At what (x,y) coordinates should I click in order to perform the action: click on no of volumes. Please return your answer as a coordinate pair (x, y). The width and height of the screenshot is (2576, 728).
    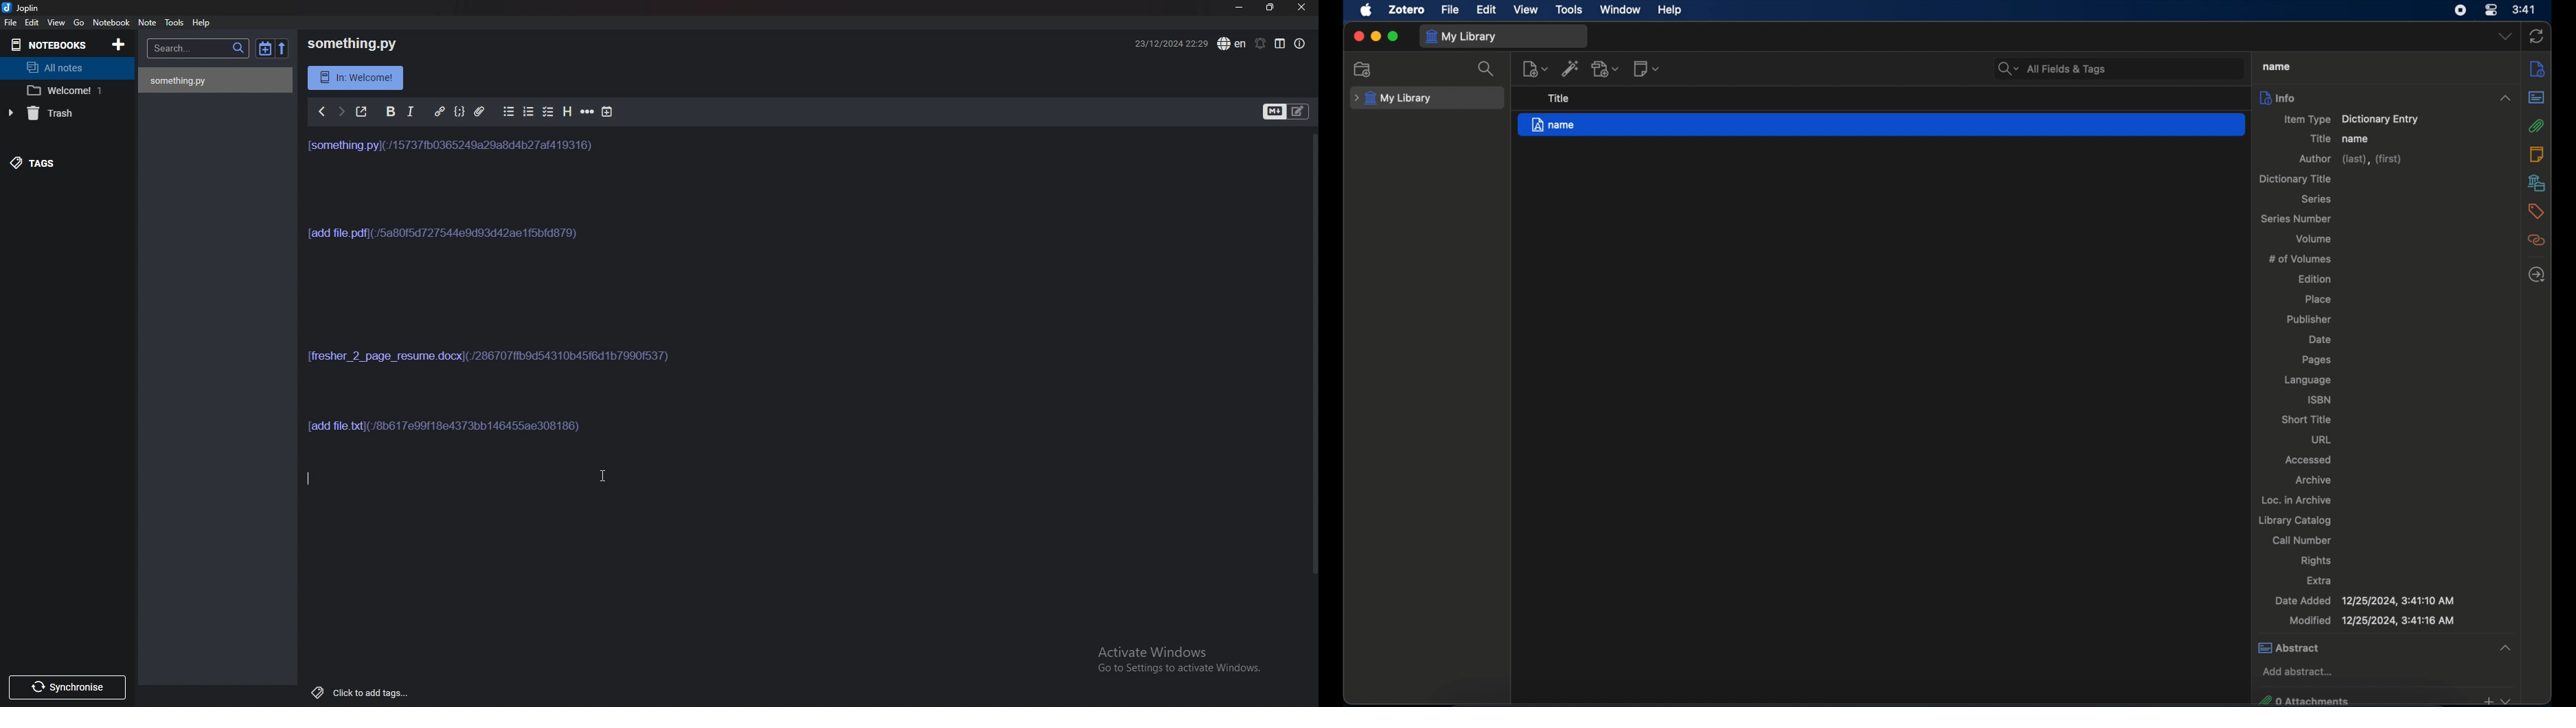
    Looking at the image, I should click on (2300, 258).